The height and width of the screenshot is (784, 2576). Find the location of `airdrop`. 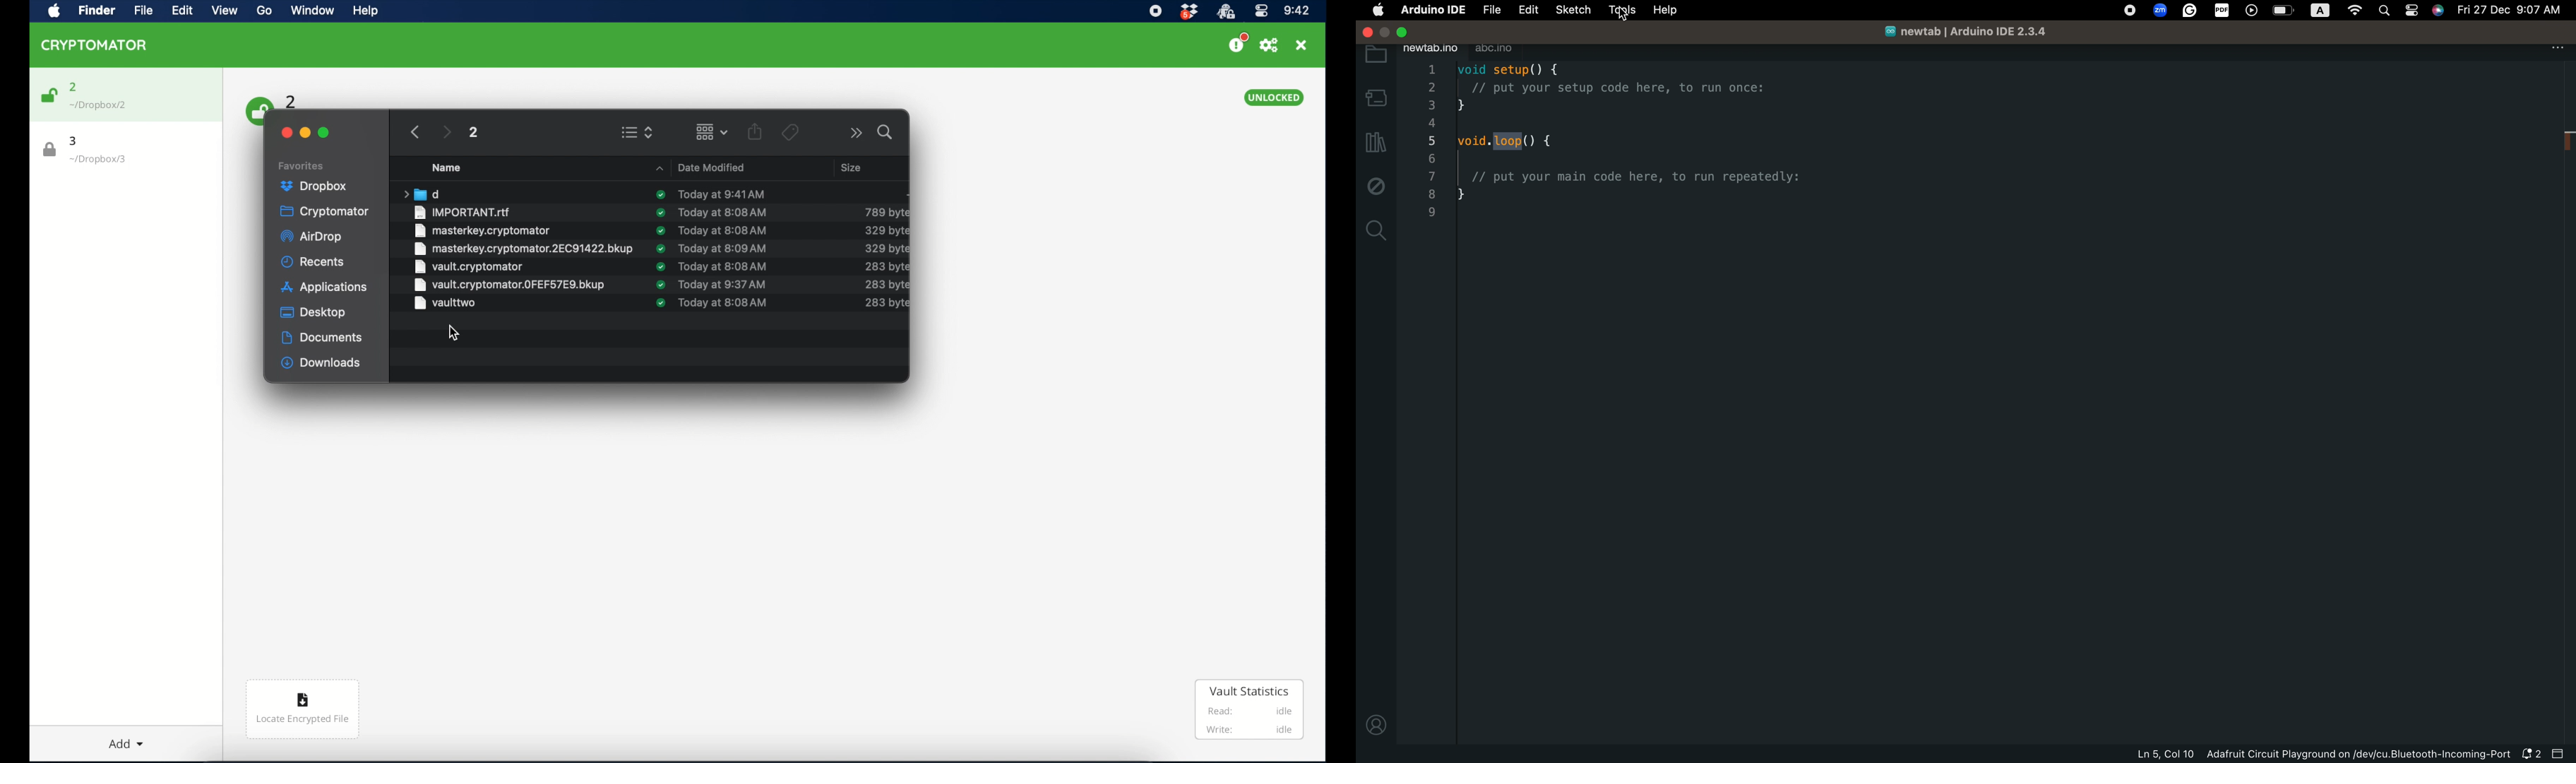

airdrop is located at coordinates (311, 237).